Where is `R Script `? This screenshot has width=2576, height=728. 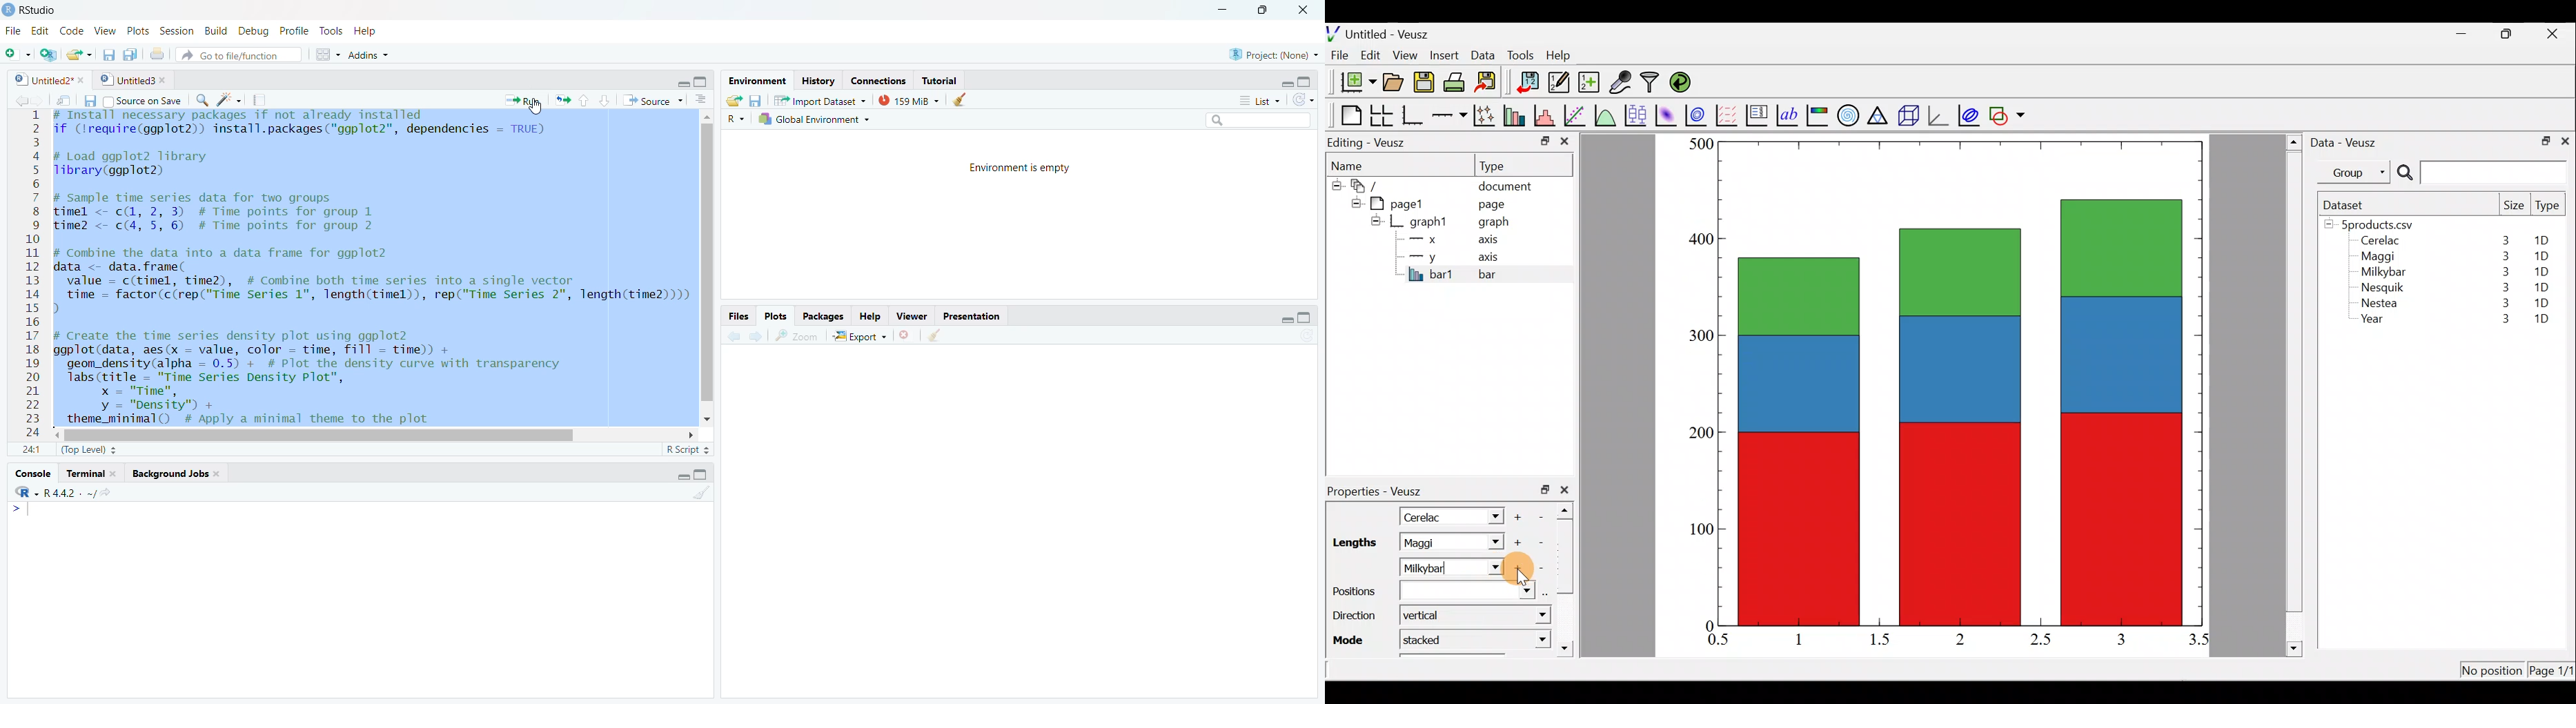
R Script  is located at coordinates (687, 451).